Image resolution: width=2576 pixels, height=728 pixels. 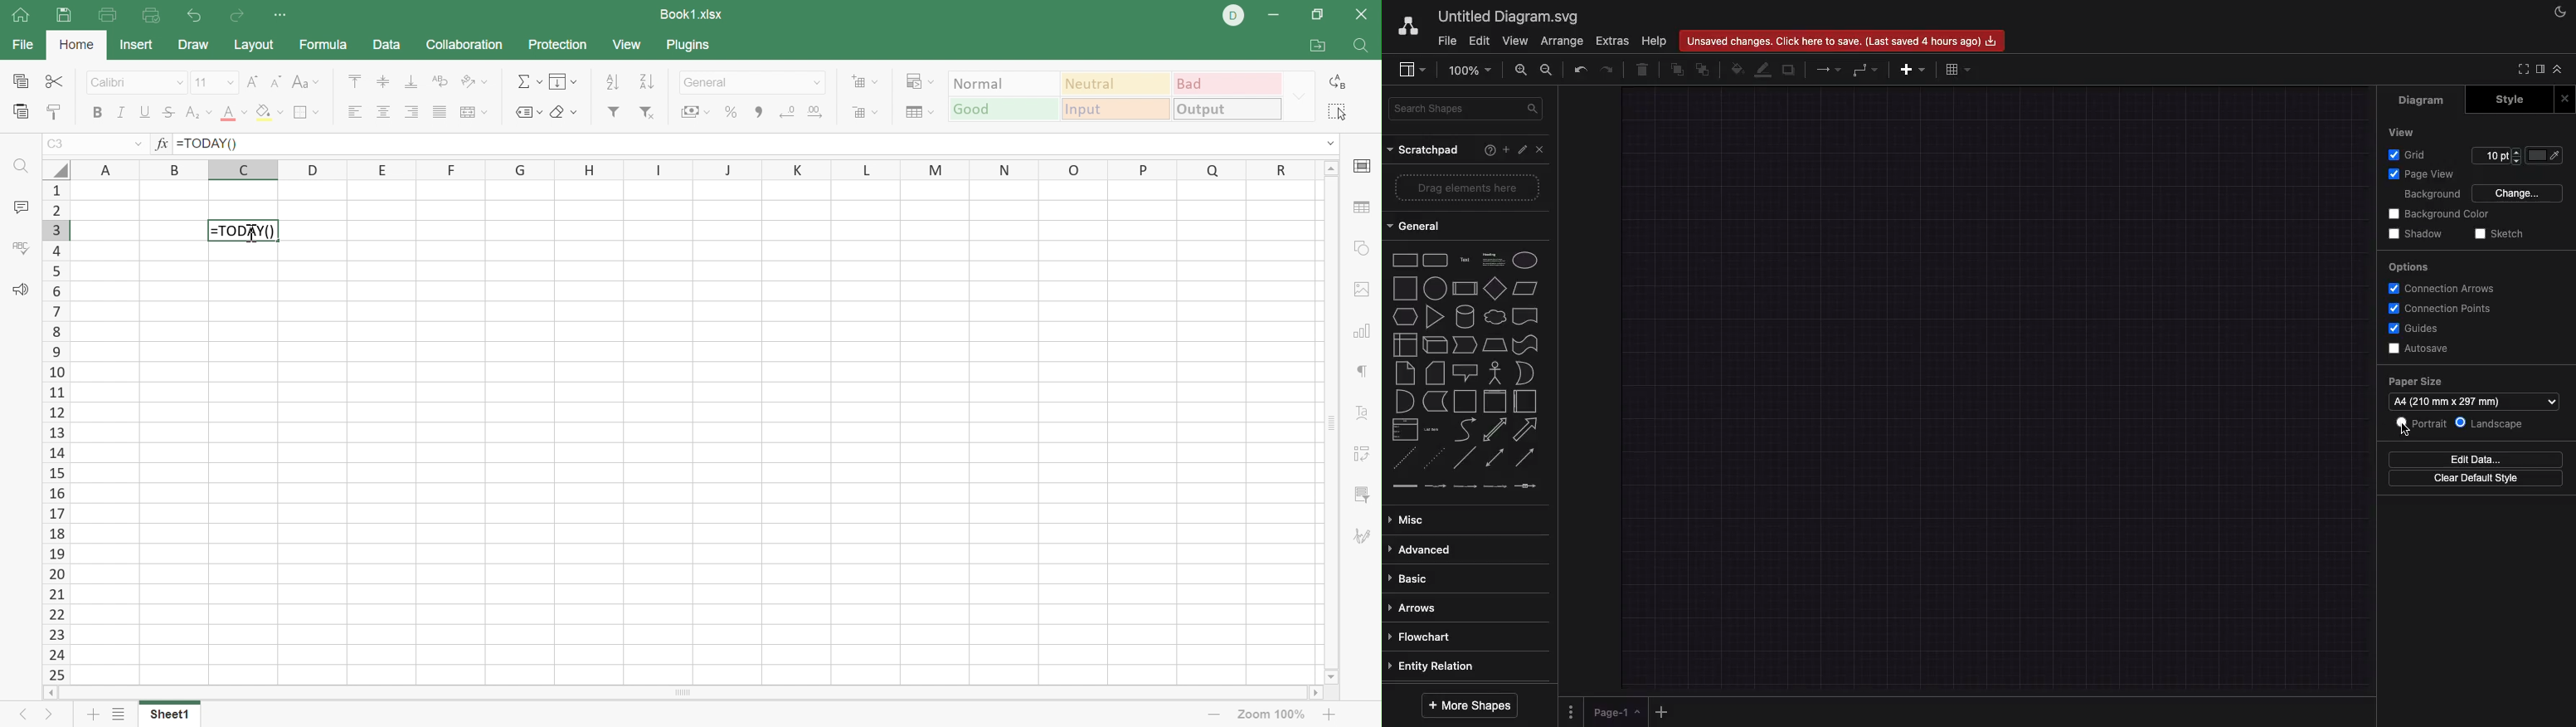 I want to click on Autosave, so click(x=2422, y=349).